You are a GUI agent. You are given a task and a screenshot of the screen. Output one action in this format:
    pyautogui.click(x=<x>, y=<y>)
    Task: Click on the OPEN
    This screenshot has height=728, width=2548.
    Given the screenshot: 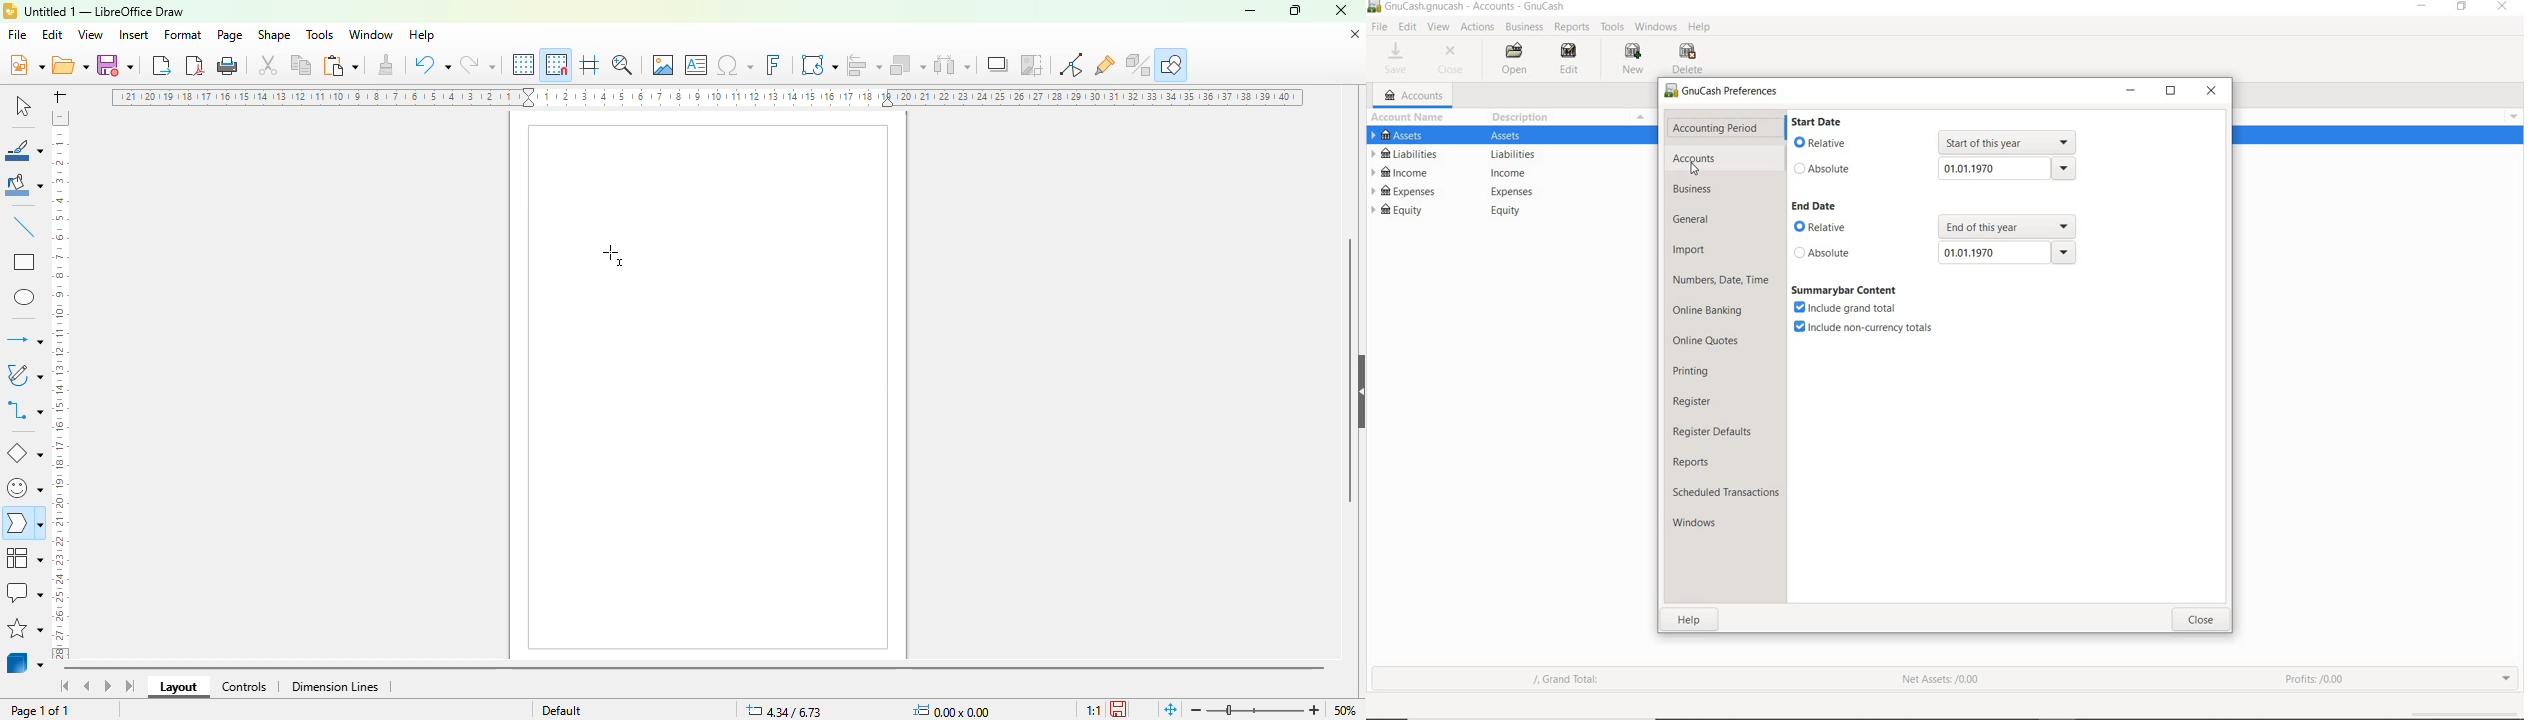 What is the action you would take?
    pyautogui.click(x=1517, y=59)
    